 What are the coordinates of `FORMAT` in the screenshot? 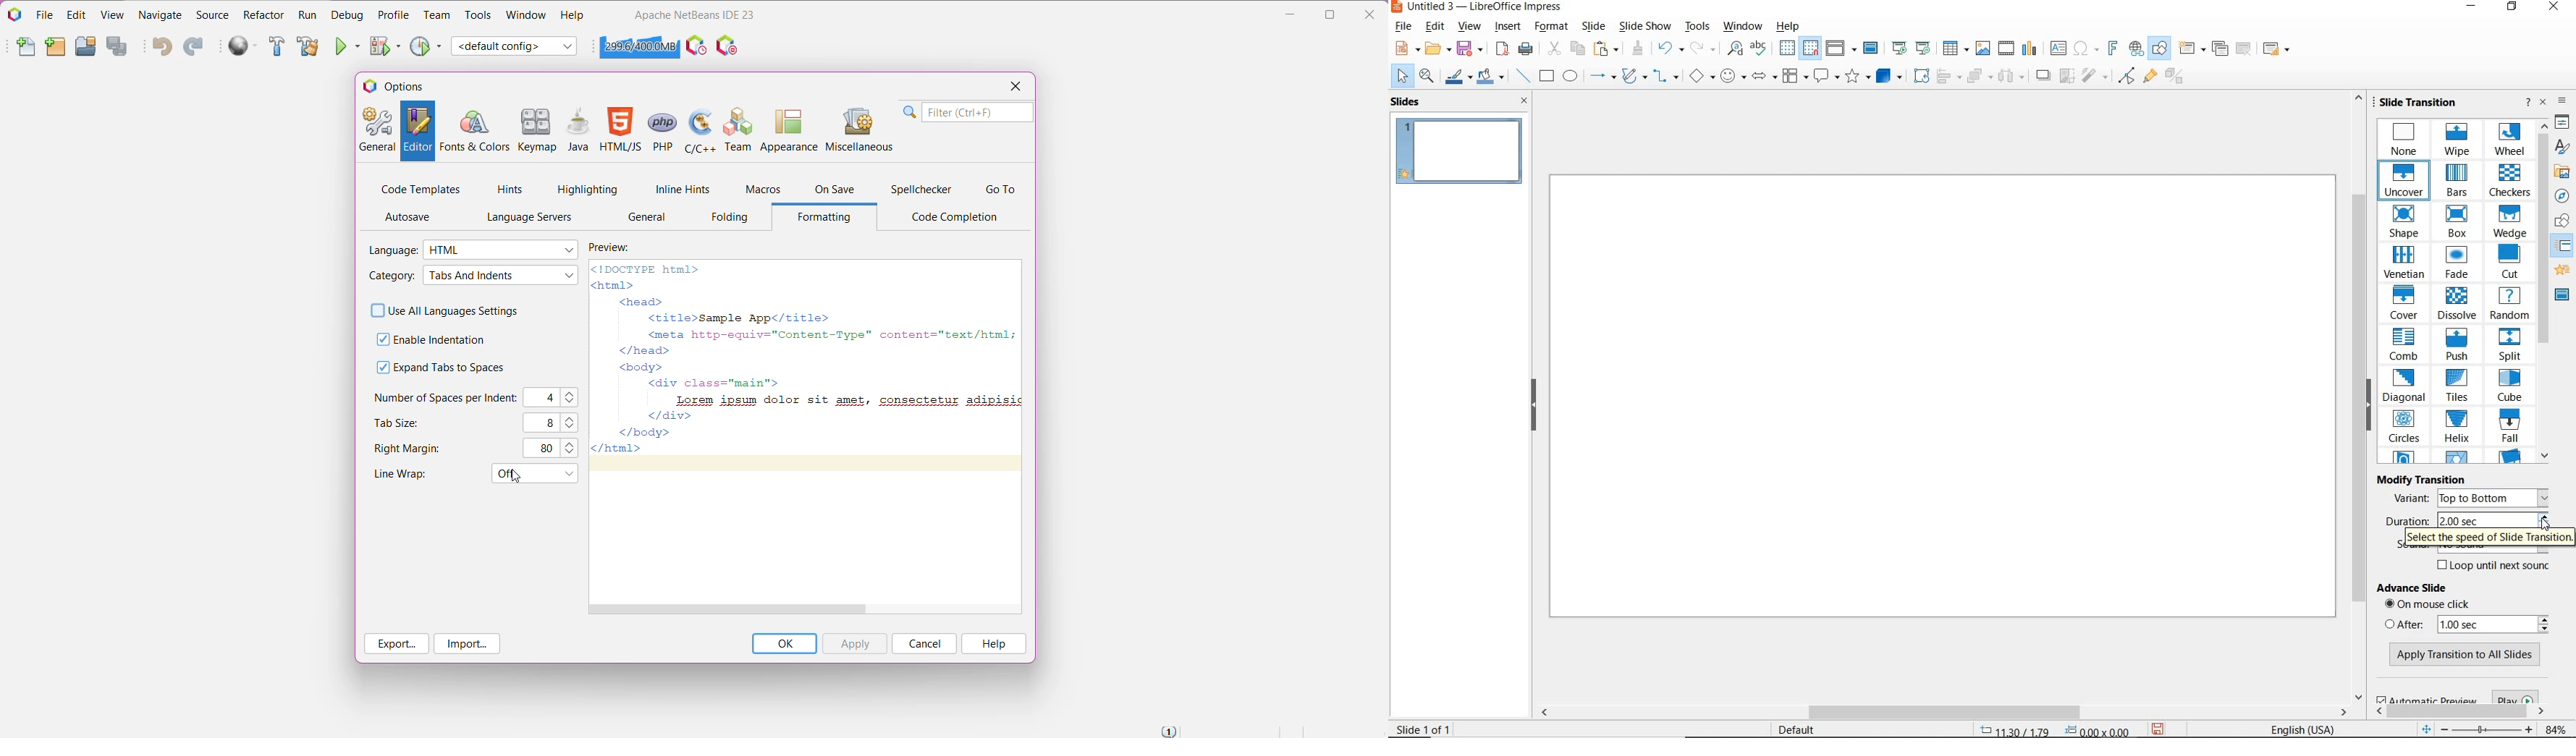 It's located at (1553, 26).